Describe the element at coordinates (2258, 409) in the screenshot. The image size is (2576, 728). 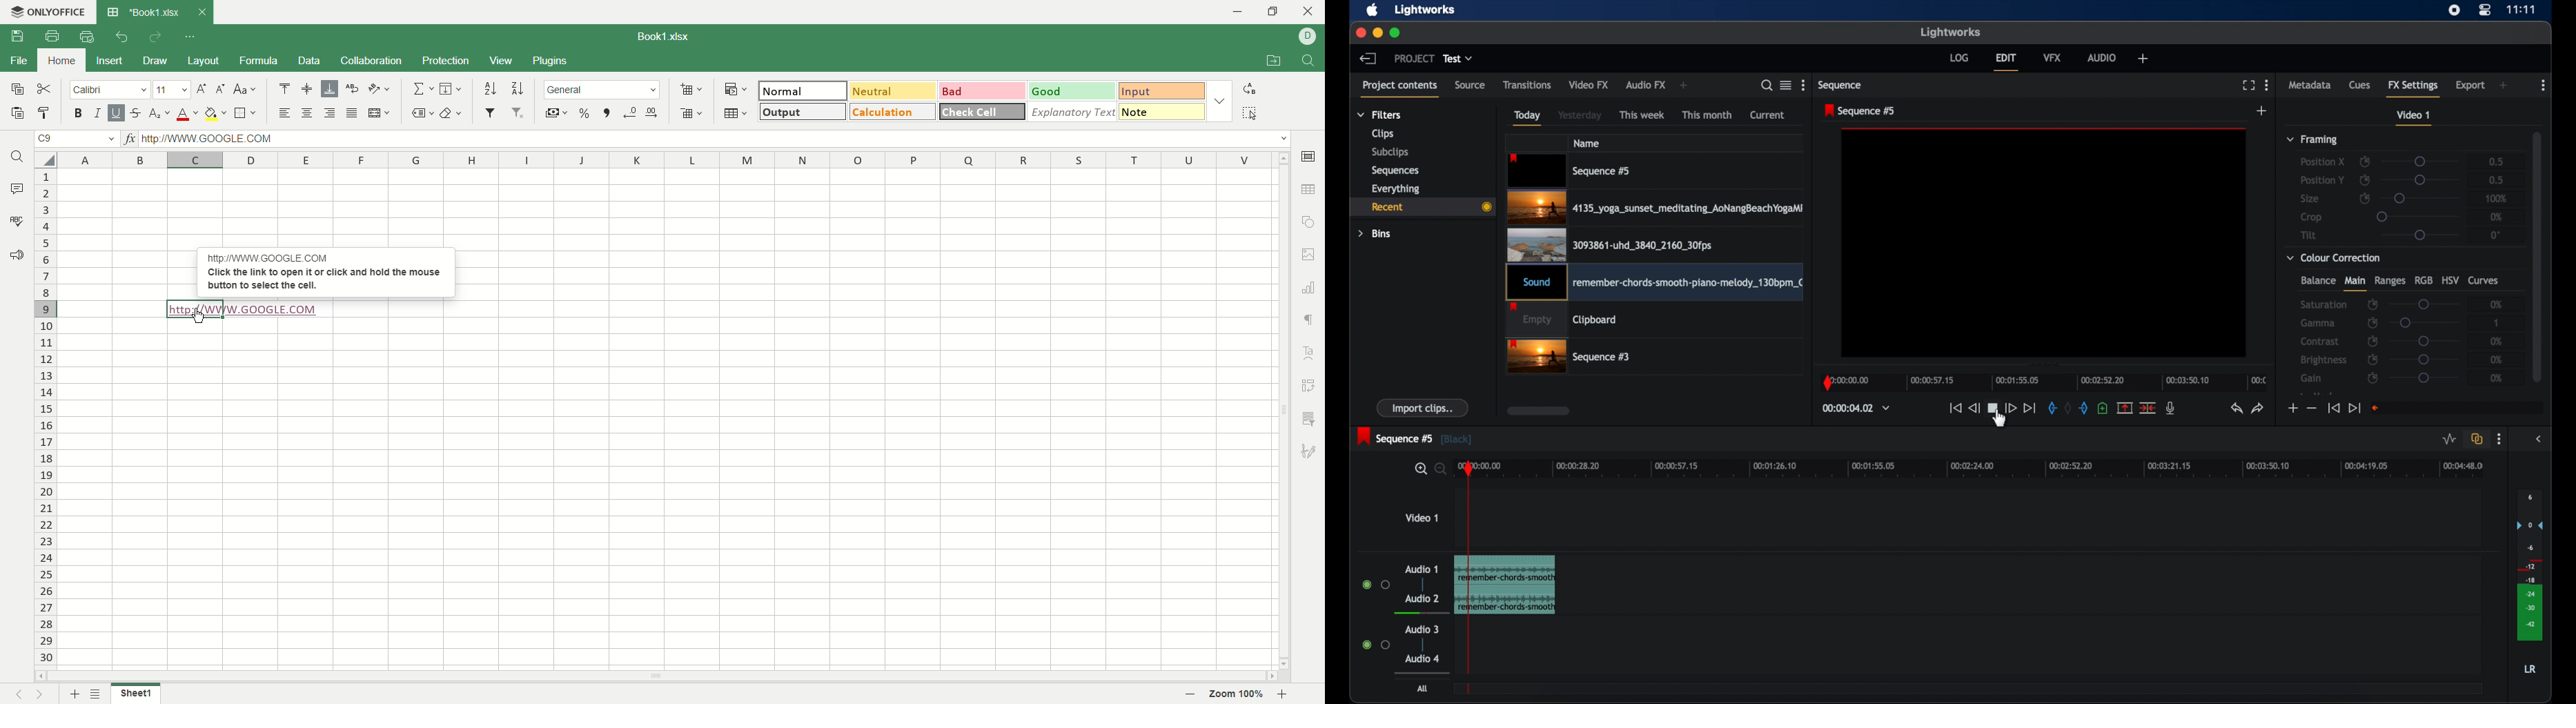
I see `redo` at that location.